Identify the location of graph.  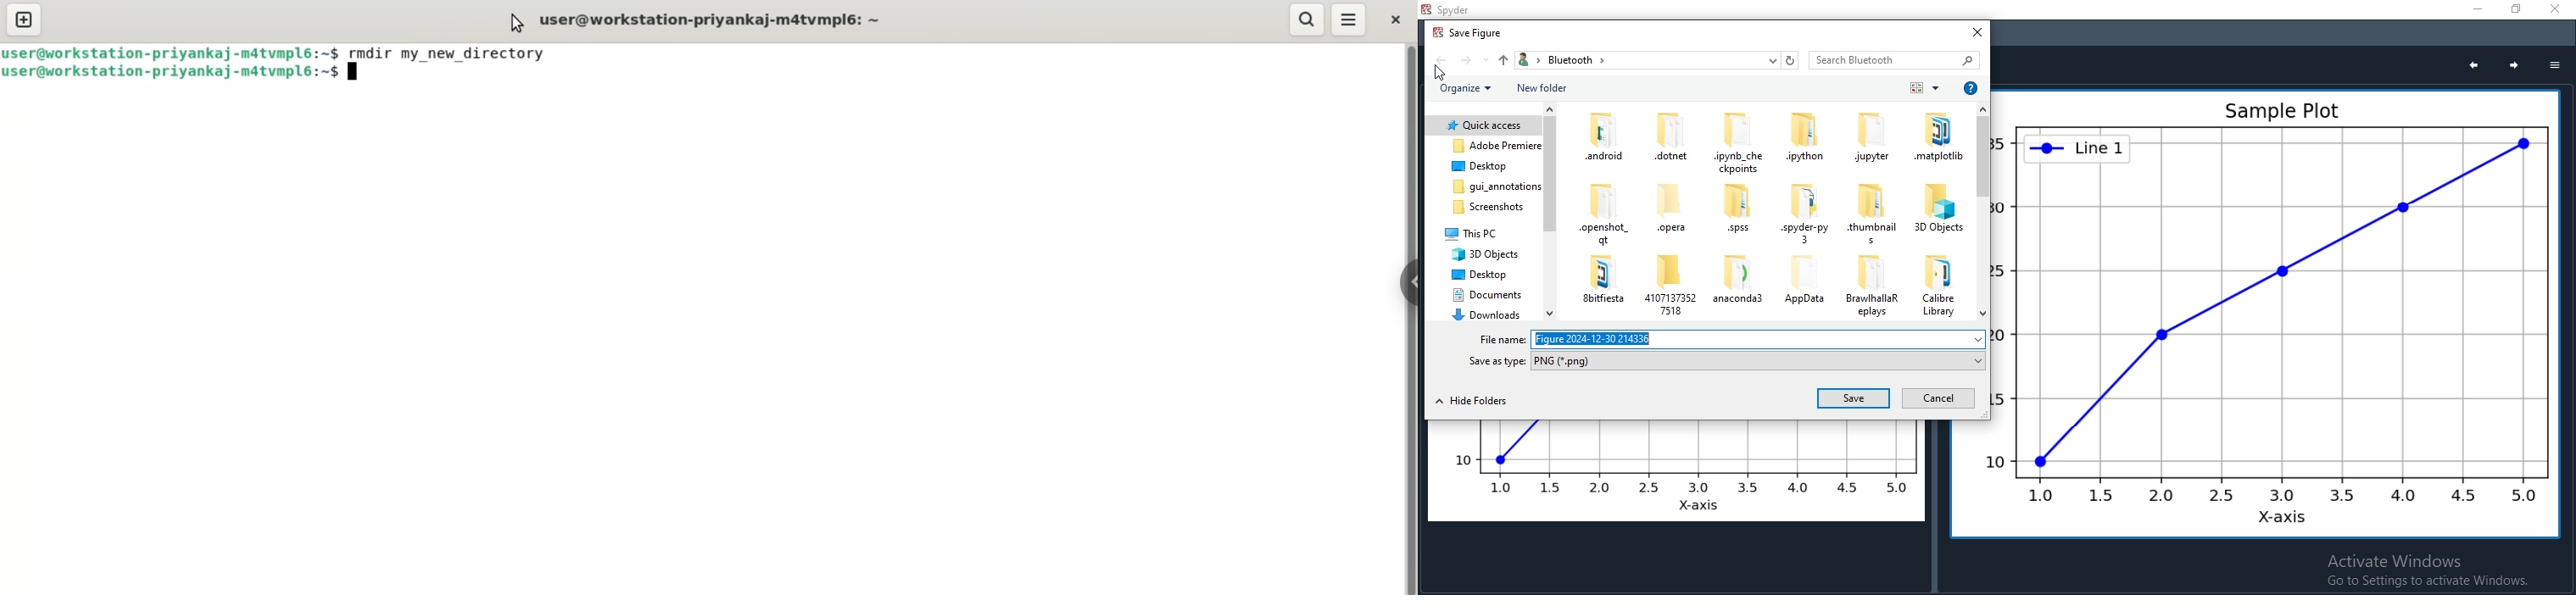
(2279, 316).